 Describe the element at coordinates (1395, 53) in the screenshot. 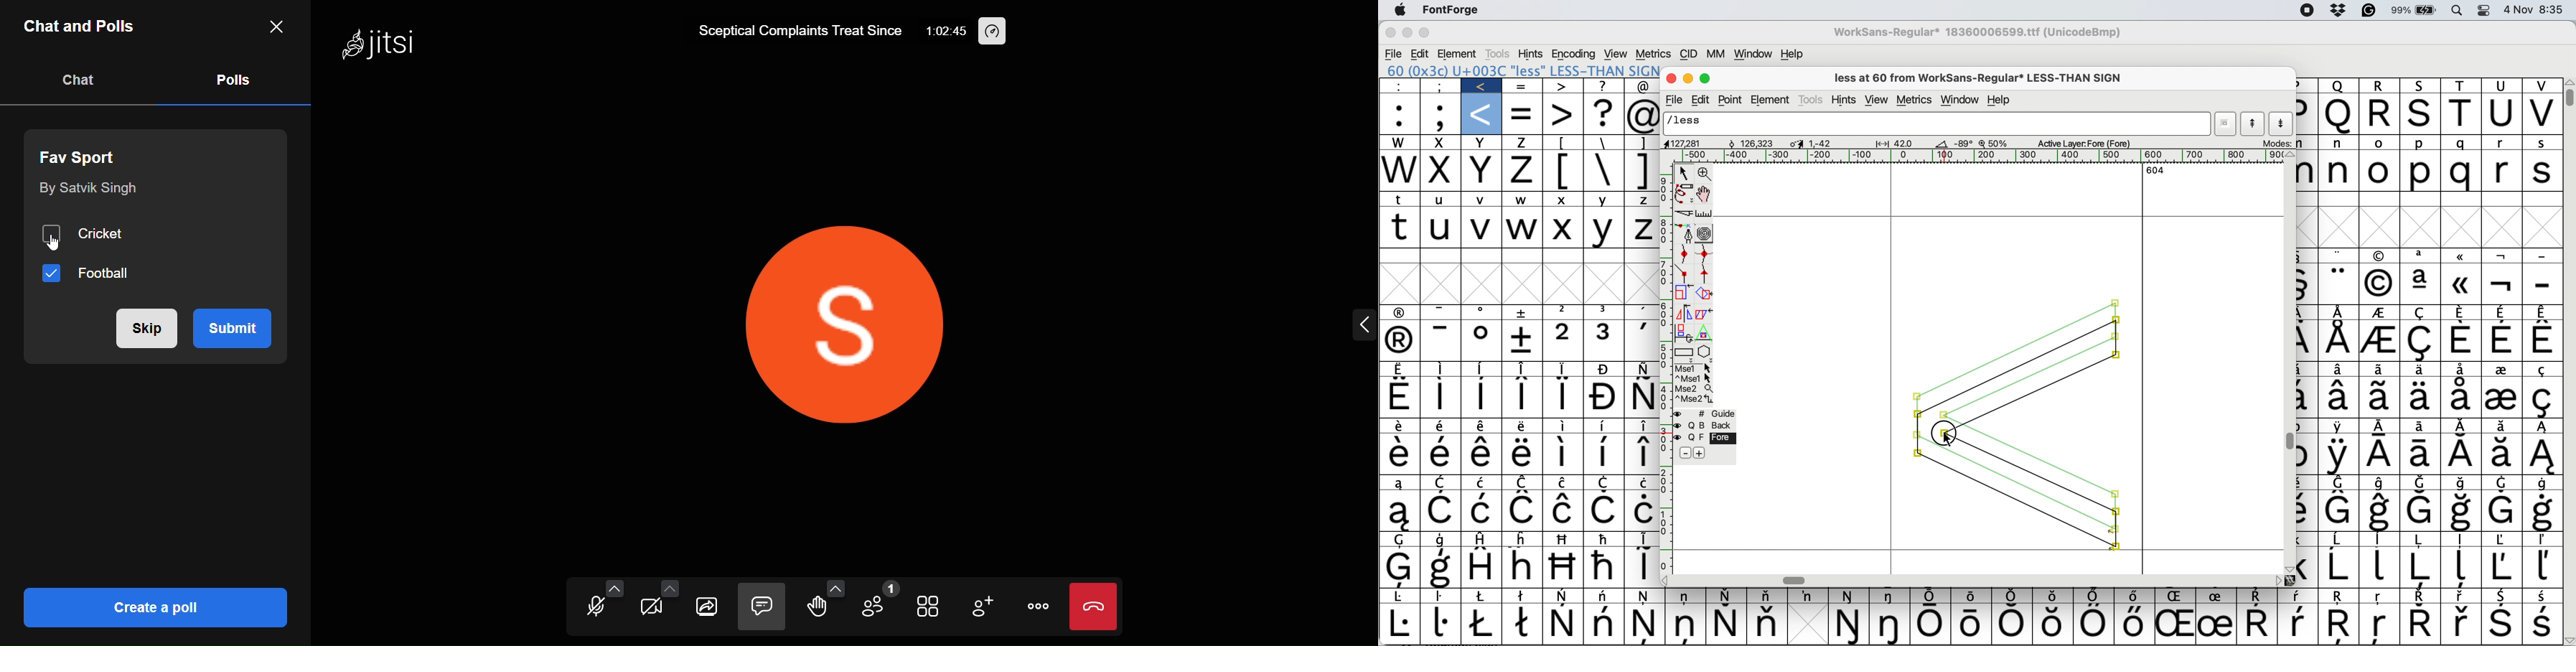

I see `file` at that location.